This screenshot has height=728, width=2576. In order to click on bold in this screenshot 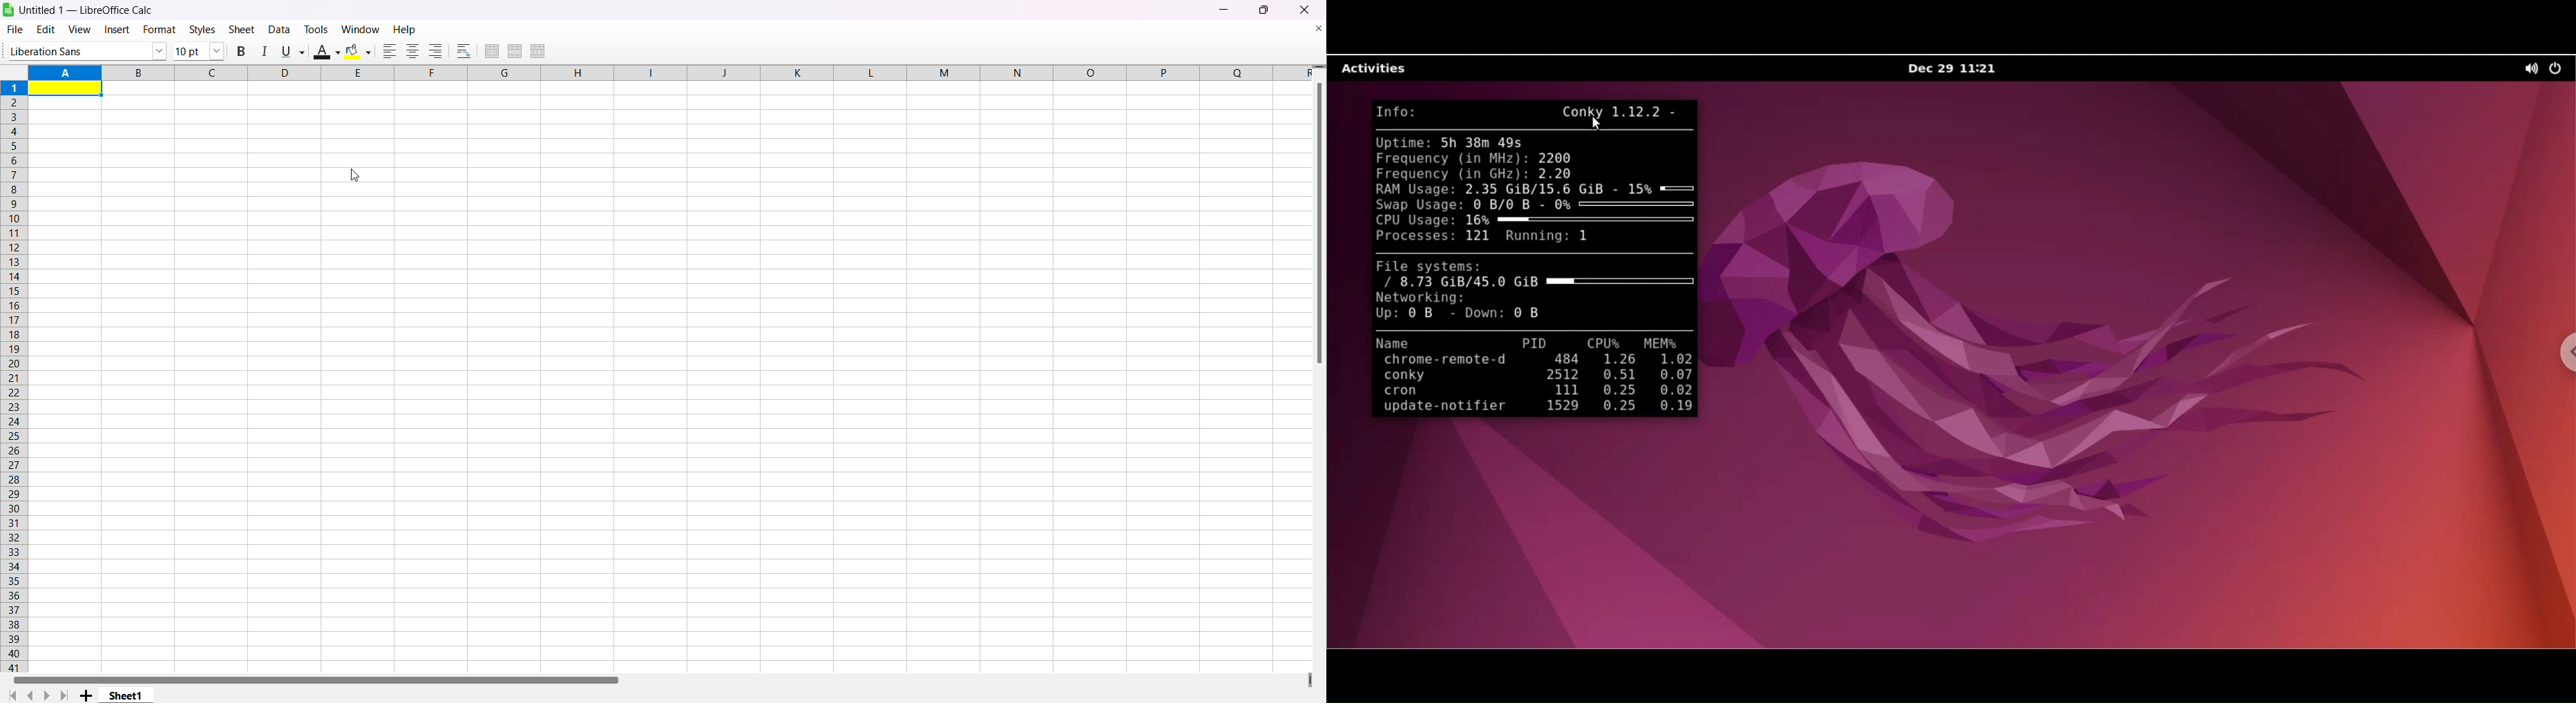, I will do `click(242, 49)`.